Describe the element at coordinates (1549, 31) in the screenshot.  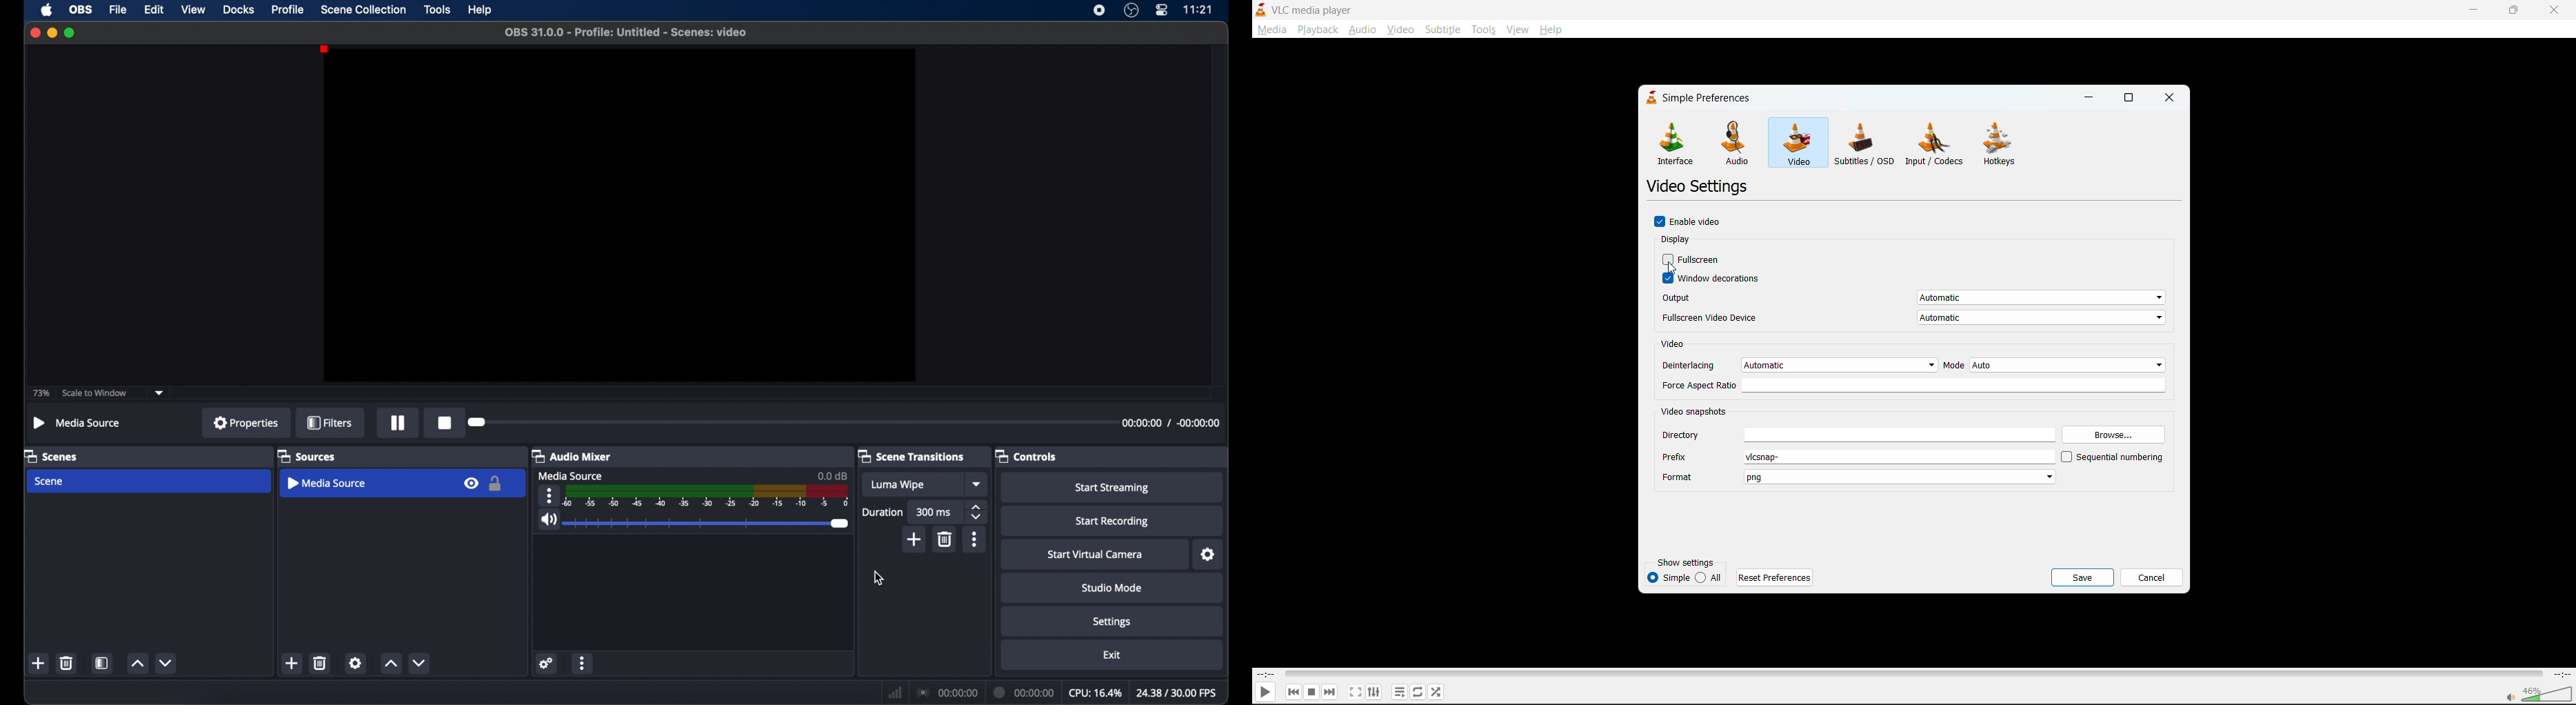
I see `help` at that location.